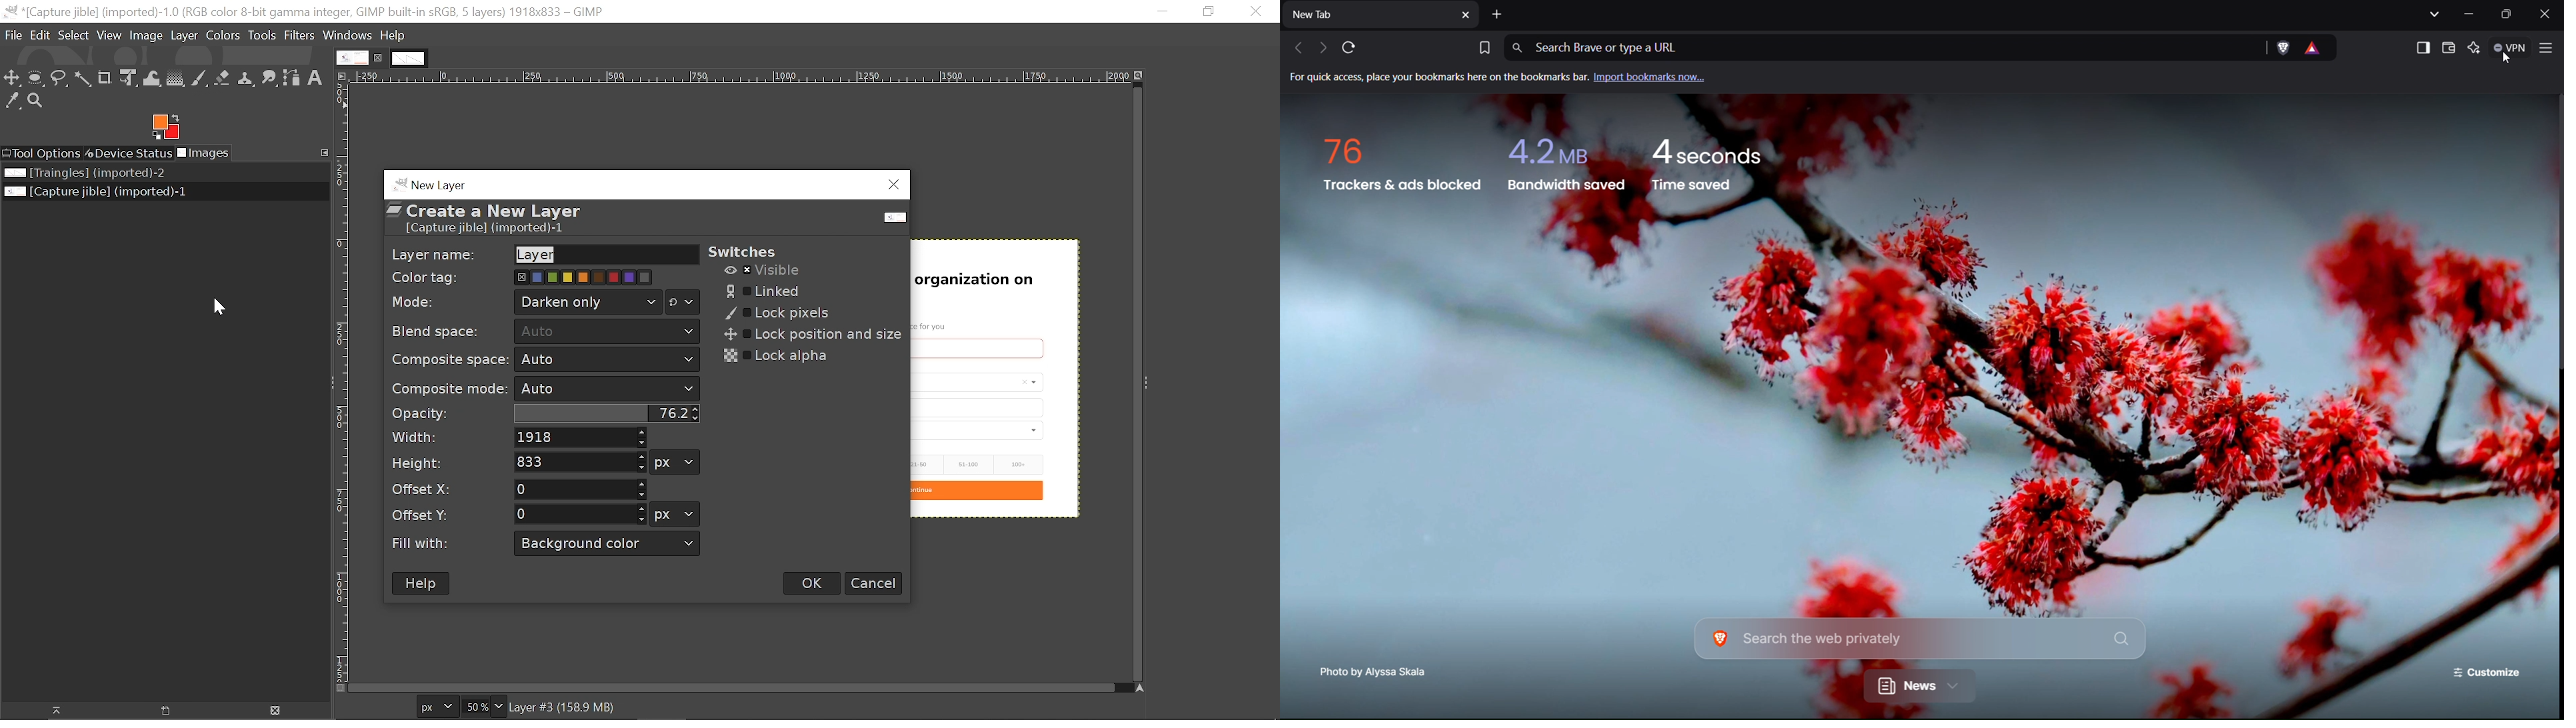 Image resolution: width=2576 pixels, height=728 pixels. I want to click on Close current tab, so click(379, 58).